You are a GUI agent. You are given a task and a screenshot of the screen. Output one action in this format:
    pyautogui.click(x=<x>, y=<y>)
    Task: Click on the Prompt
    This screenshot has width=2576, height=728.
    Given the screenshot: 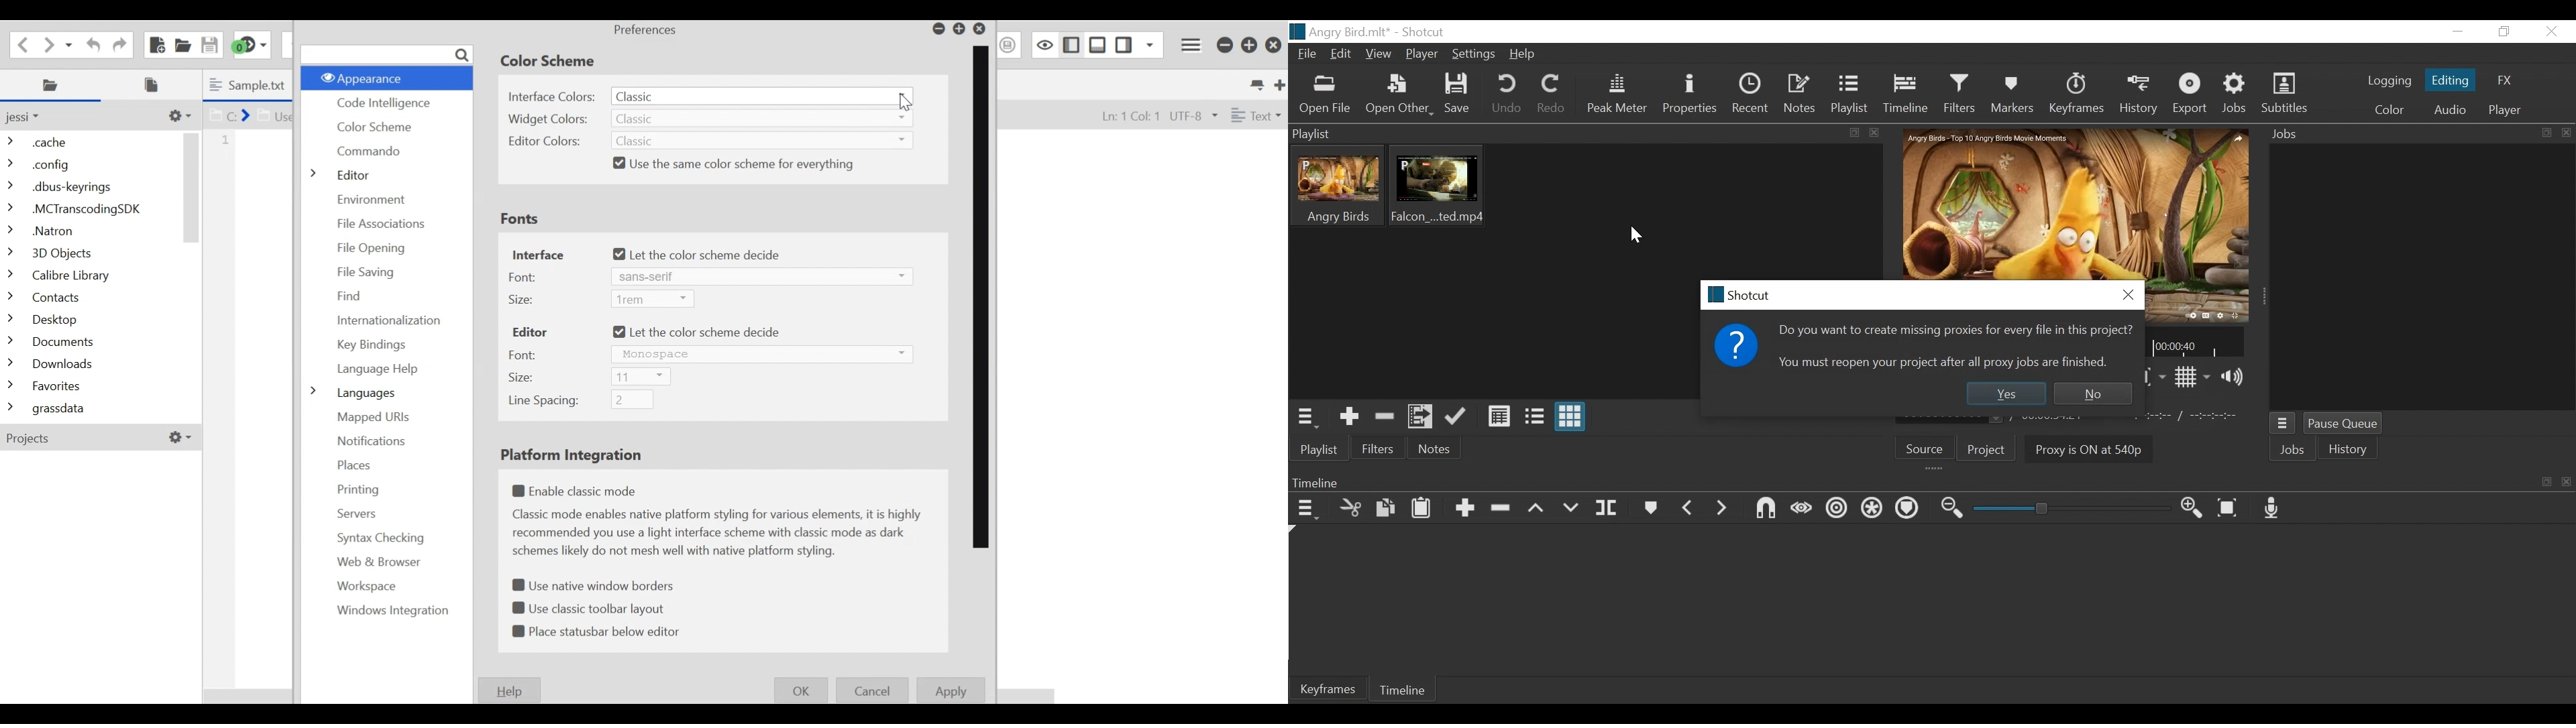 What is the action you would take?
    pyautogui.click(x=1741, y=349)
    